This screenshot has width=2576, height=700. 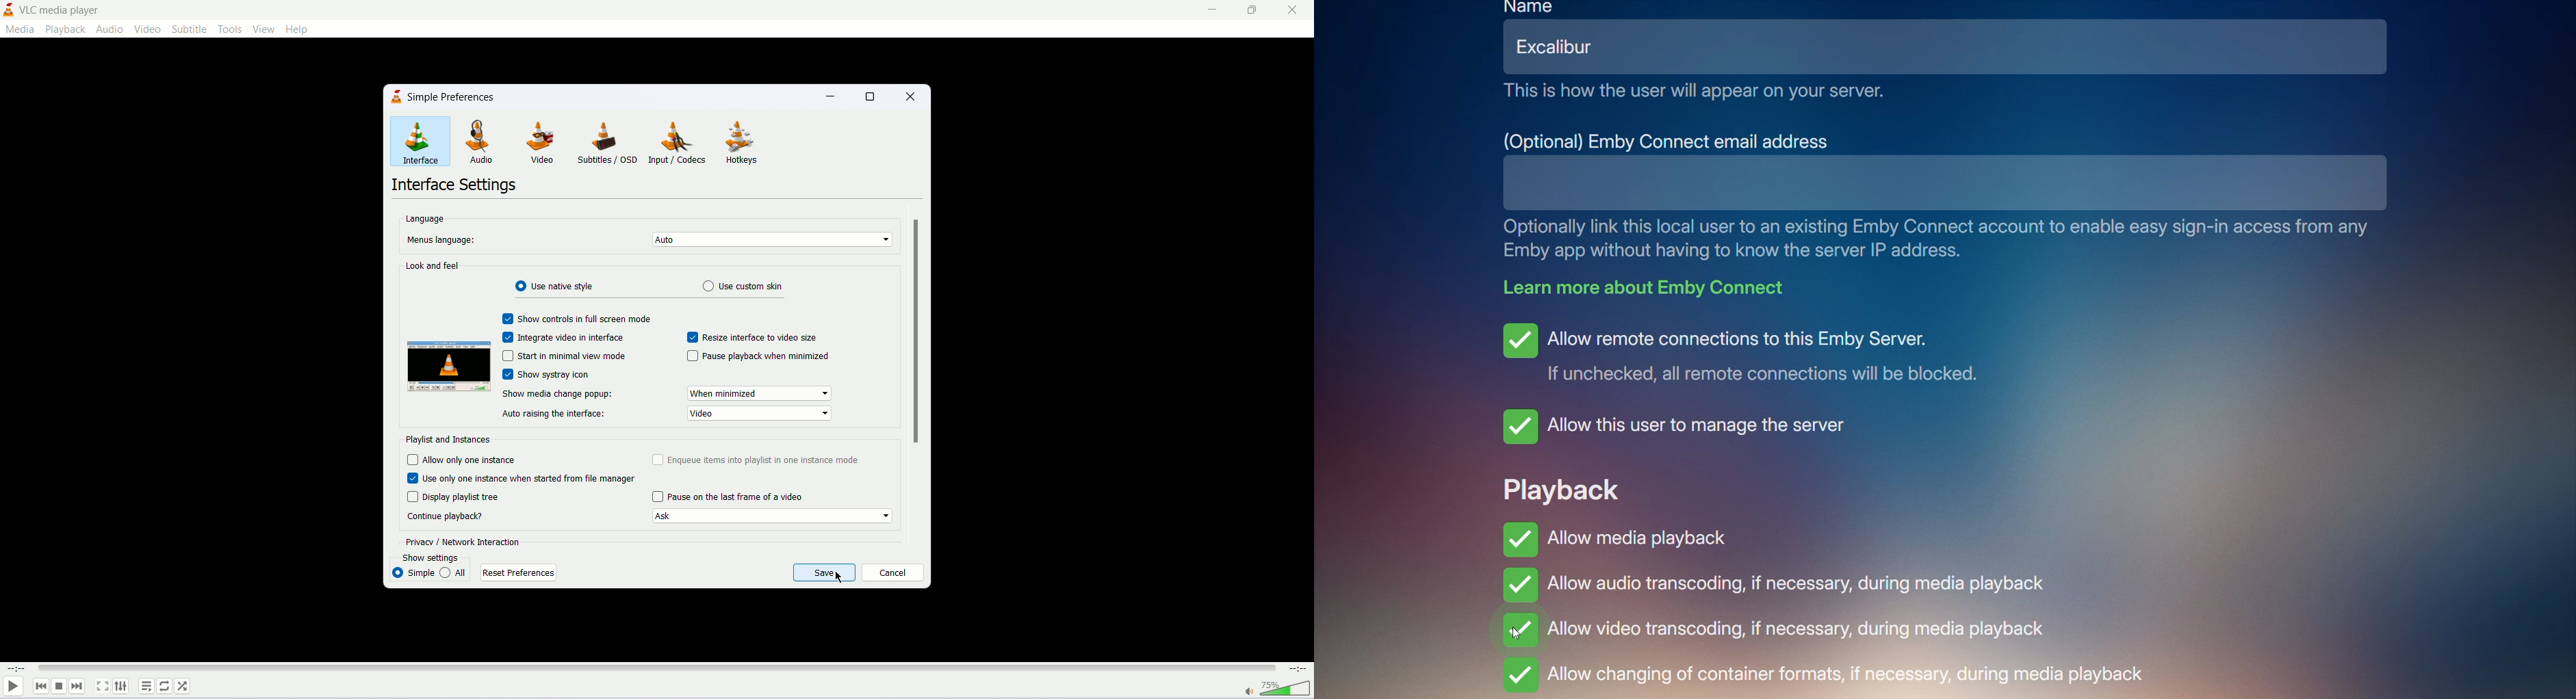 What do you see at coordinates (677, 142) in the screenshot?
I see `input/codecs` at bounding box center [677, 142].